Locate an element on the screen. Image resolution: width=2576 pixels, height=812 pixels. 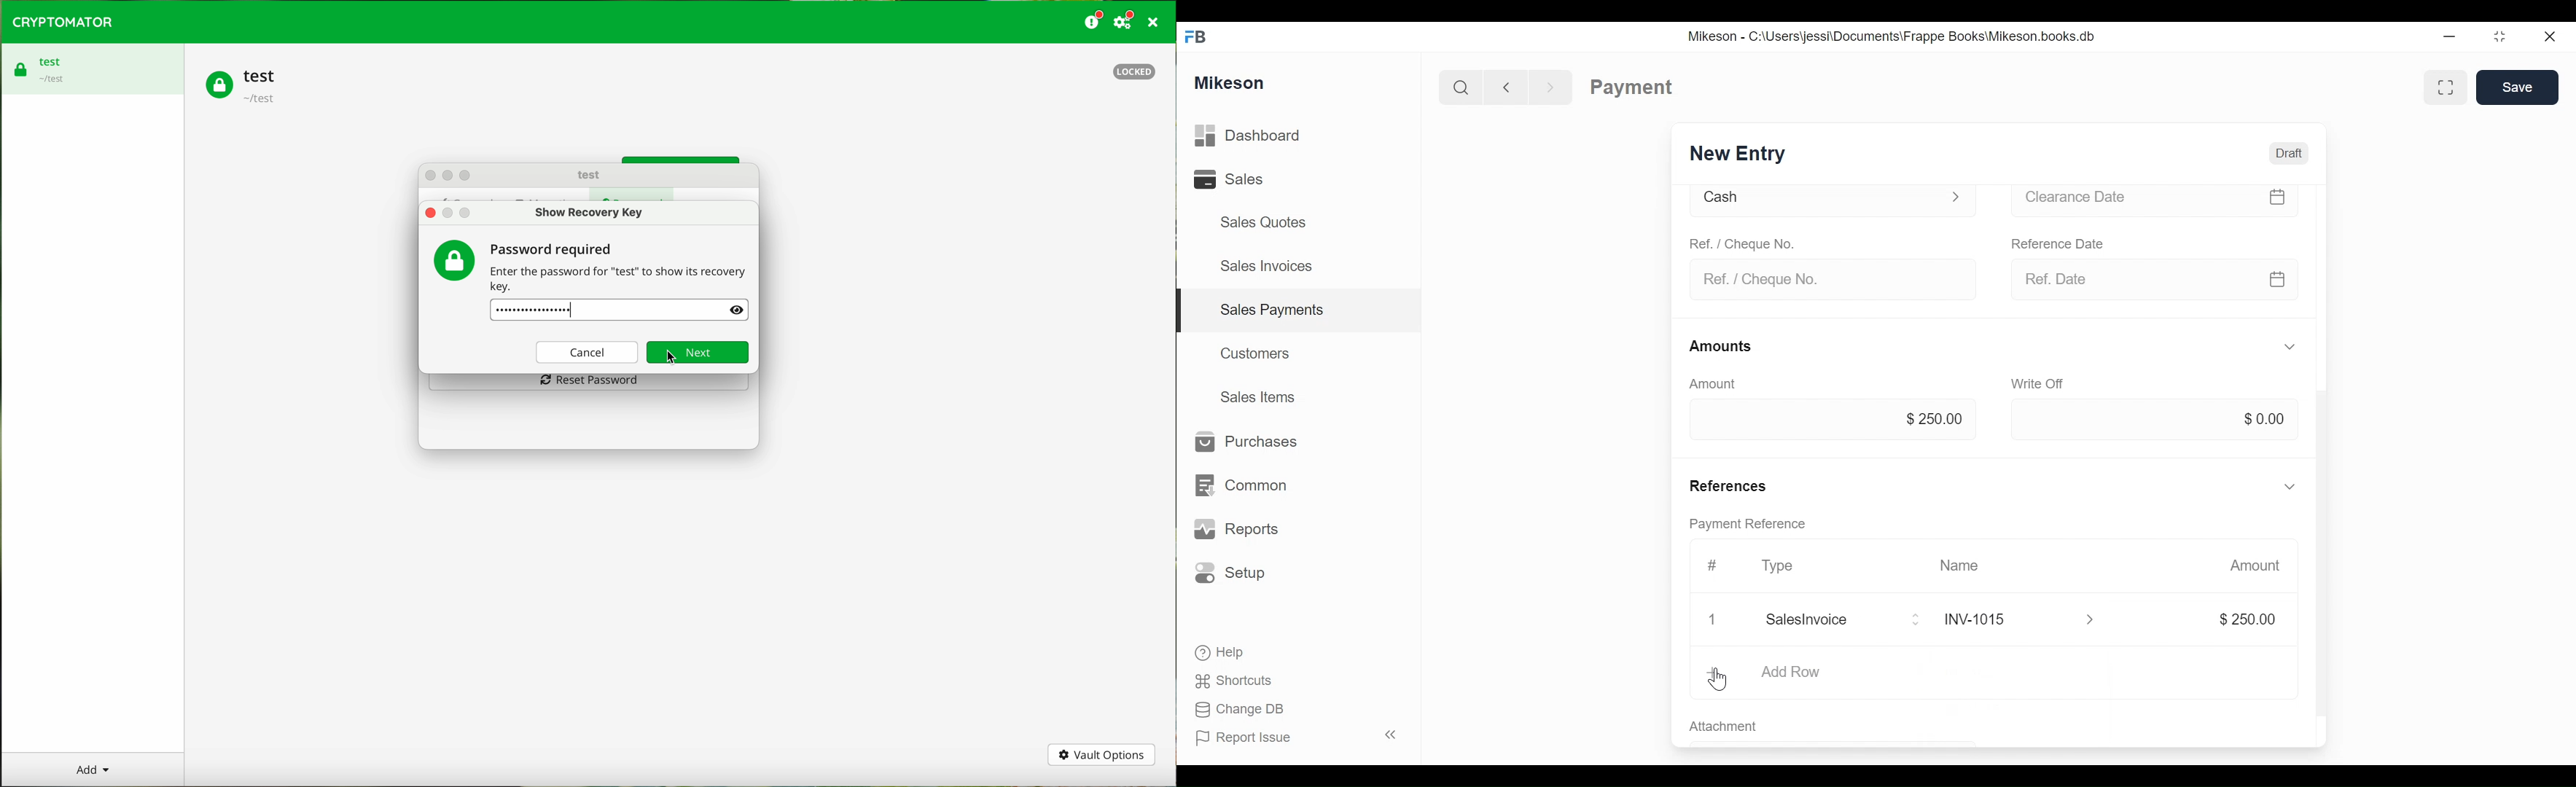
reset password is located at coordinates (588, 382).